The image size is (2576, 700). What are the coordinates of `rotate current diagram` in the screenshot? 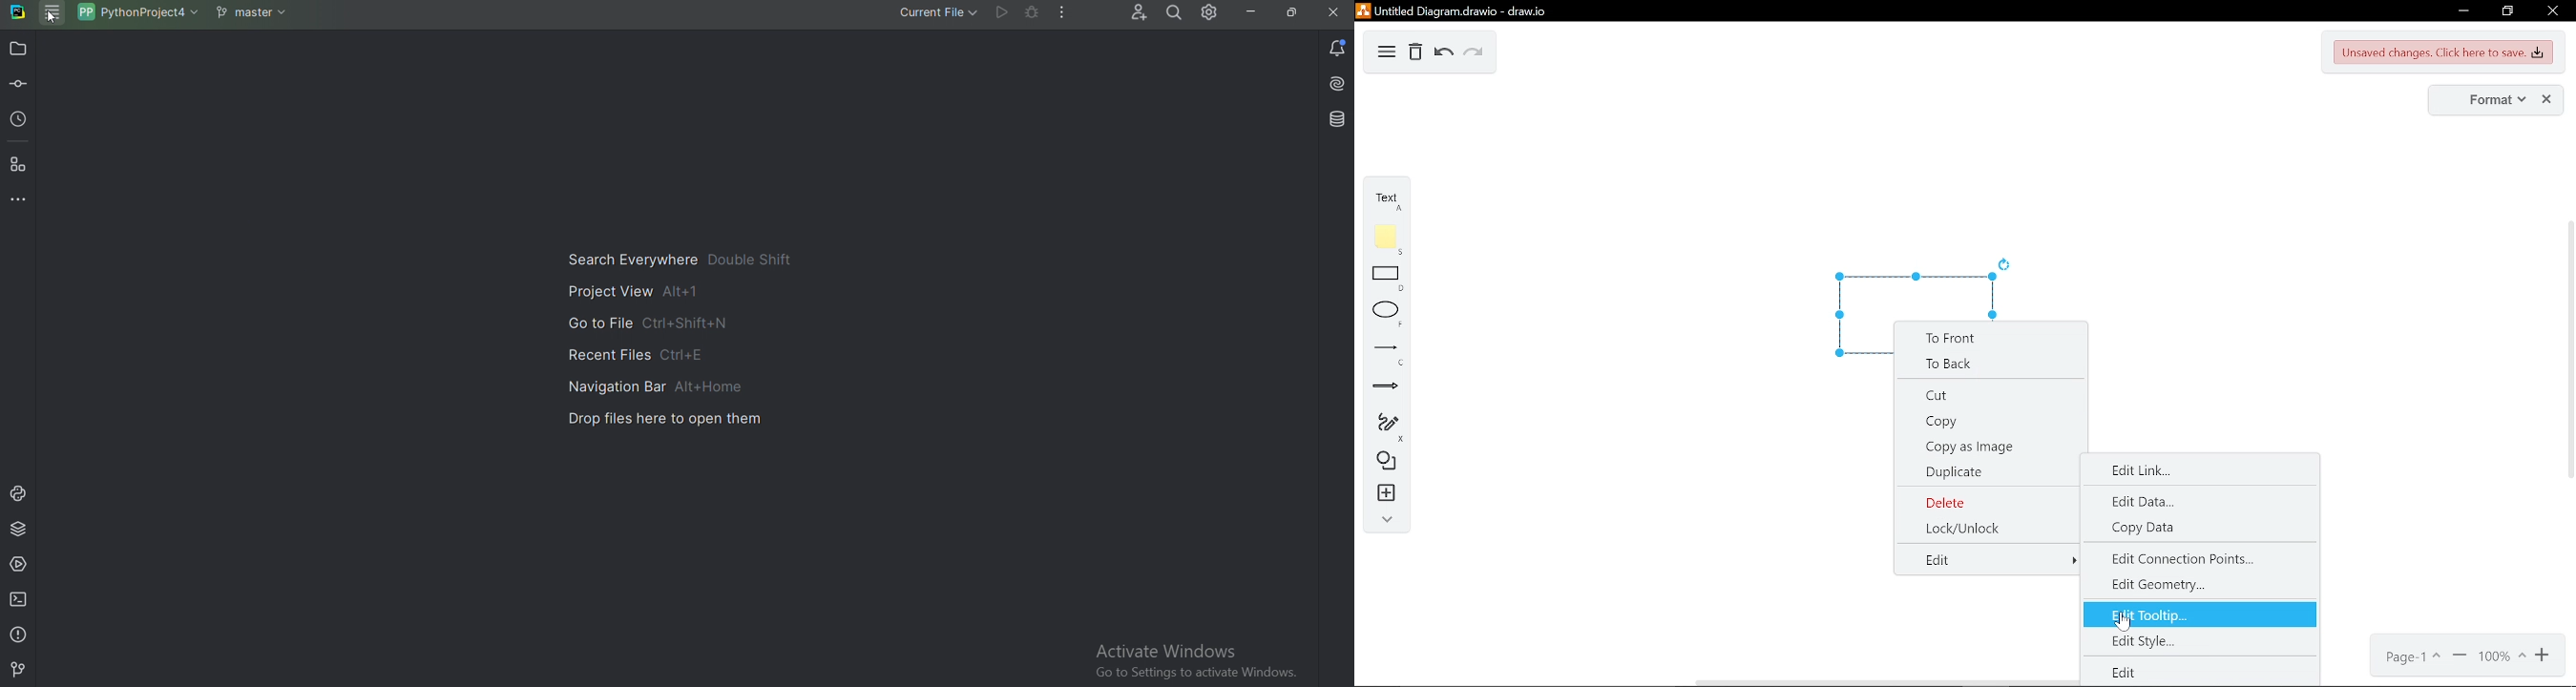 It's located at (2009, 265).